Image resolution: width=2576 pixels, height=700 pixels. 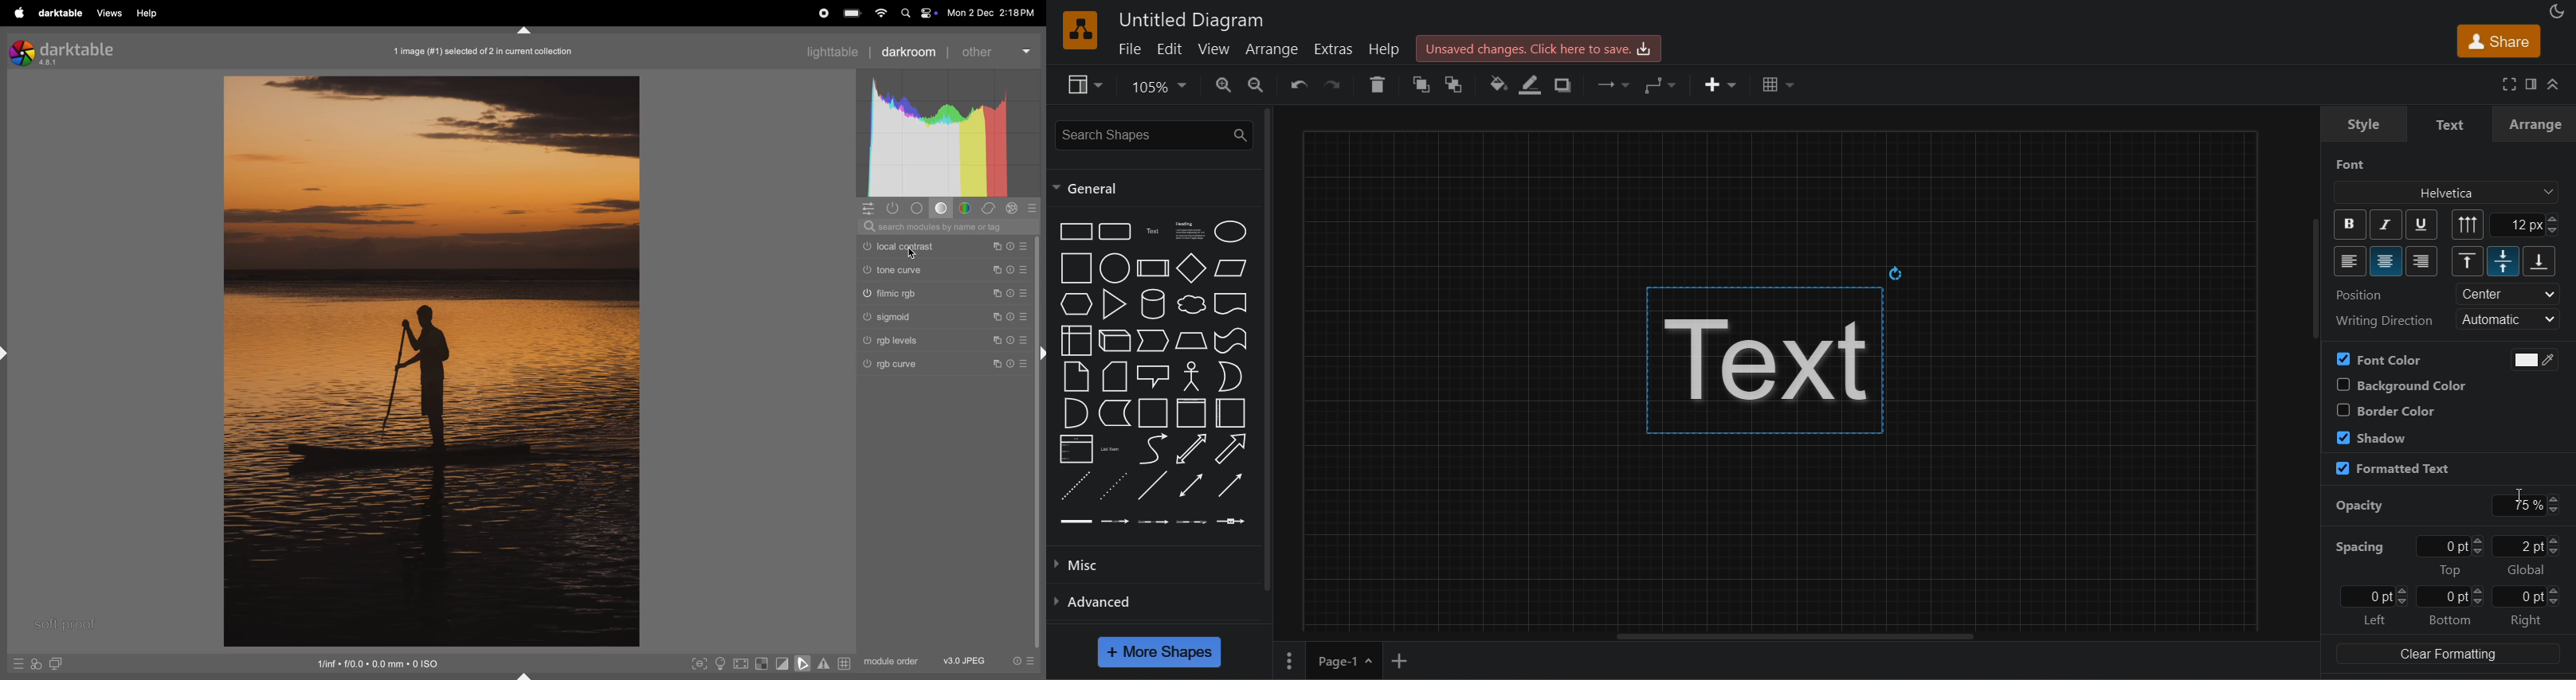 I want to click on darkroom, so click(x=909, y=52).